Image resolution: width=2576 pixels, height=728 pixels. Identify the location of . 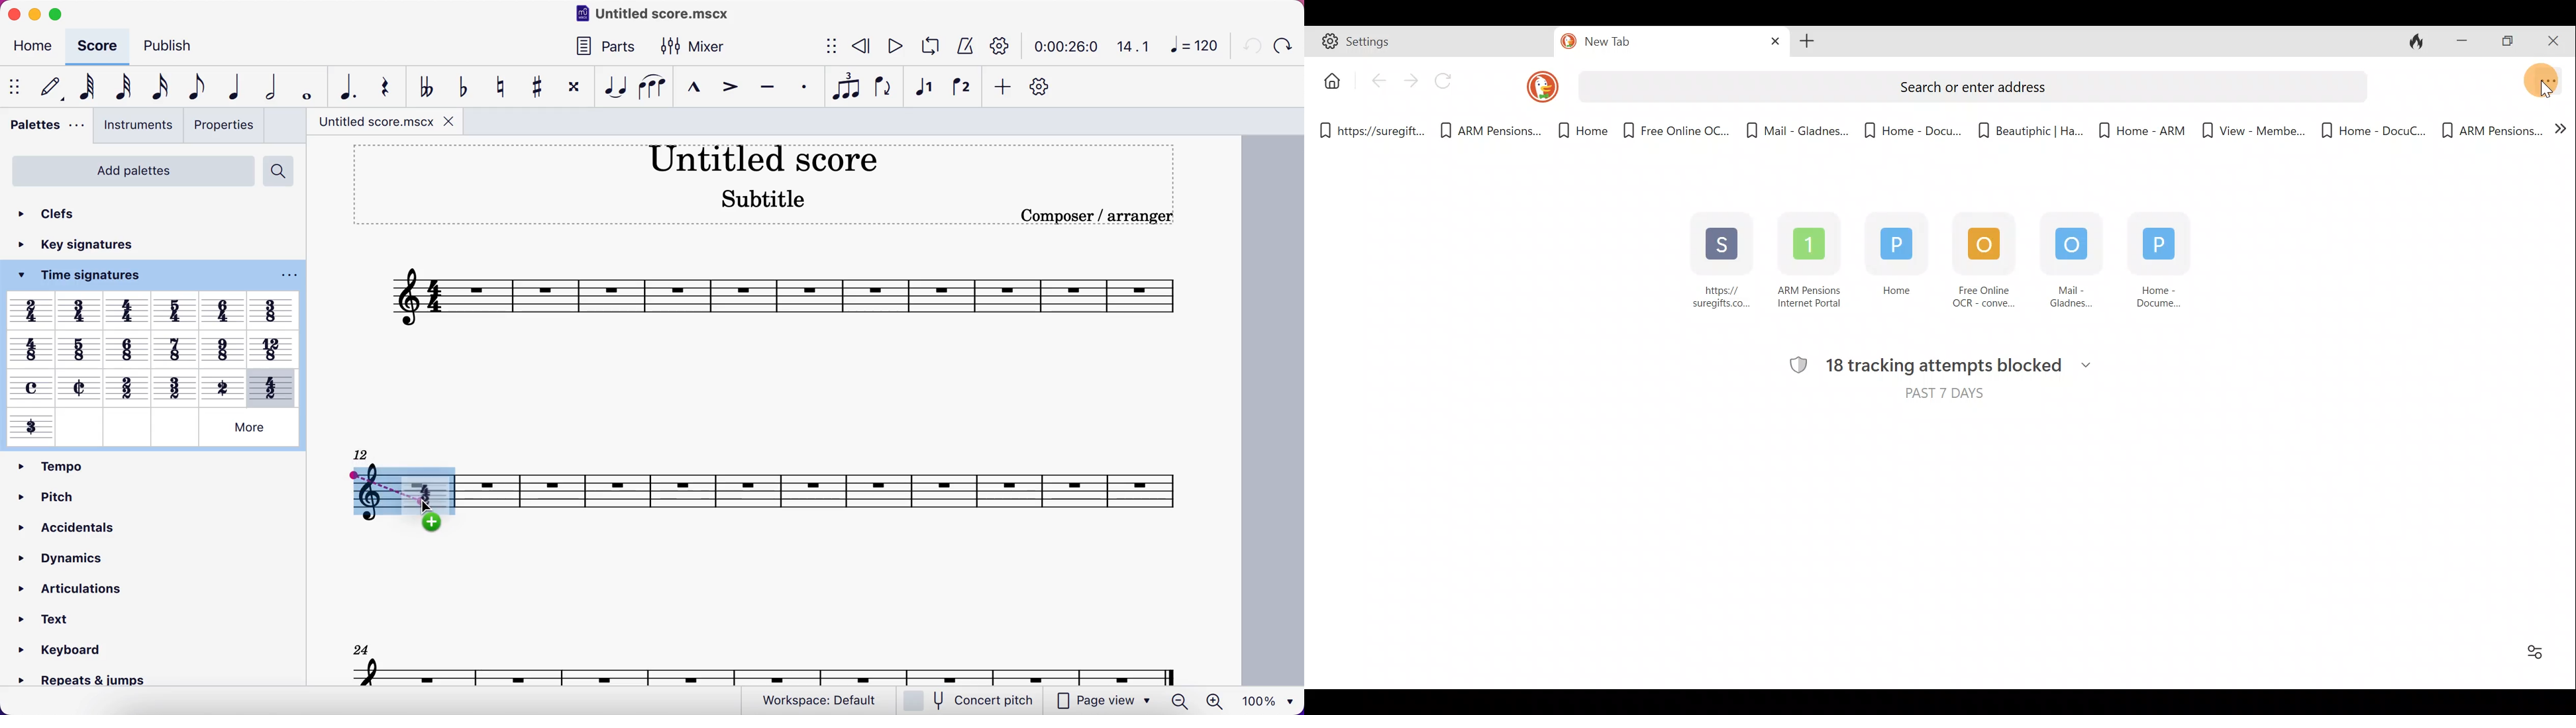
(80, 427).